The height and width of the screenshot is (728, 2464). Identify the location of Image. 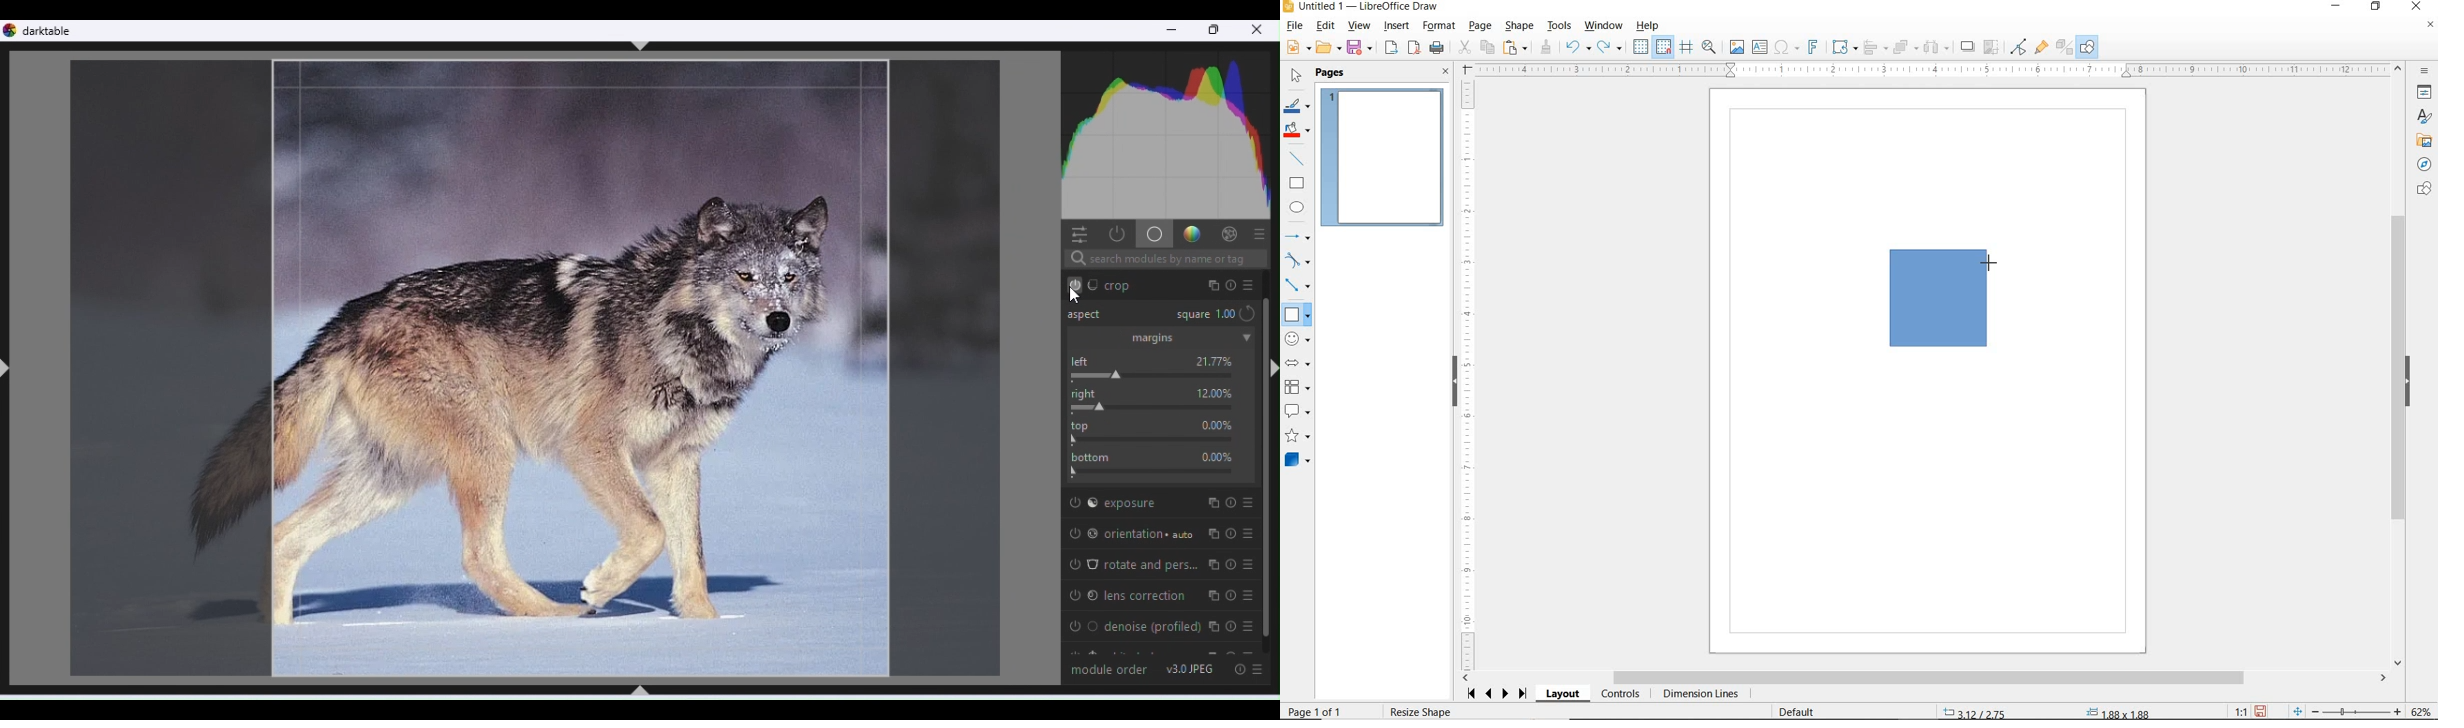
(531, 368).